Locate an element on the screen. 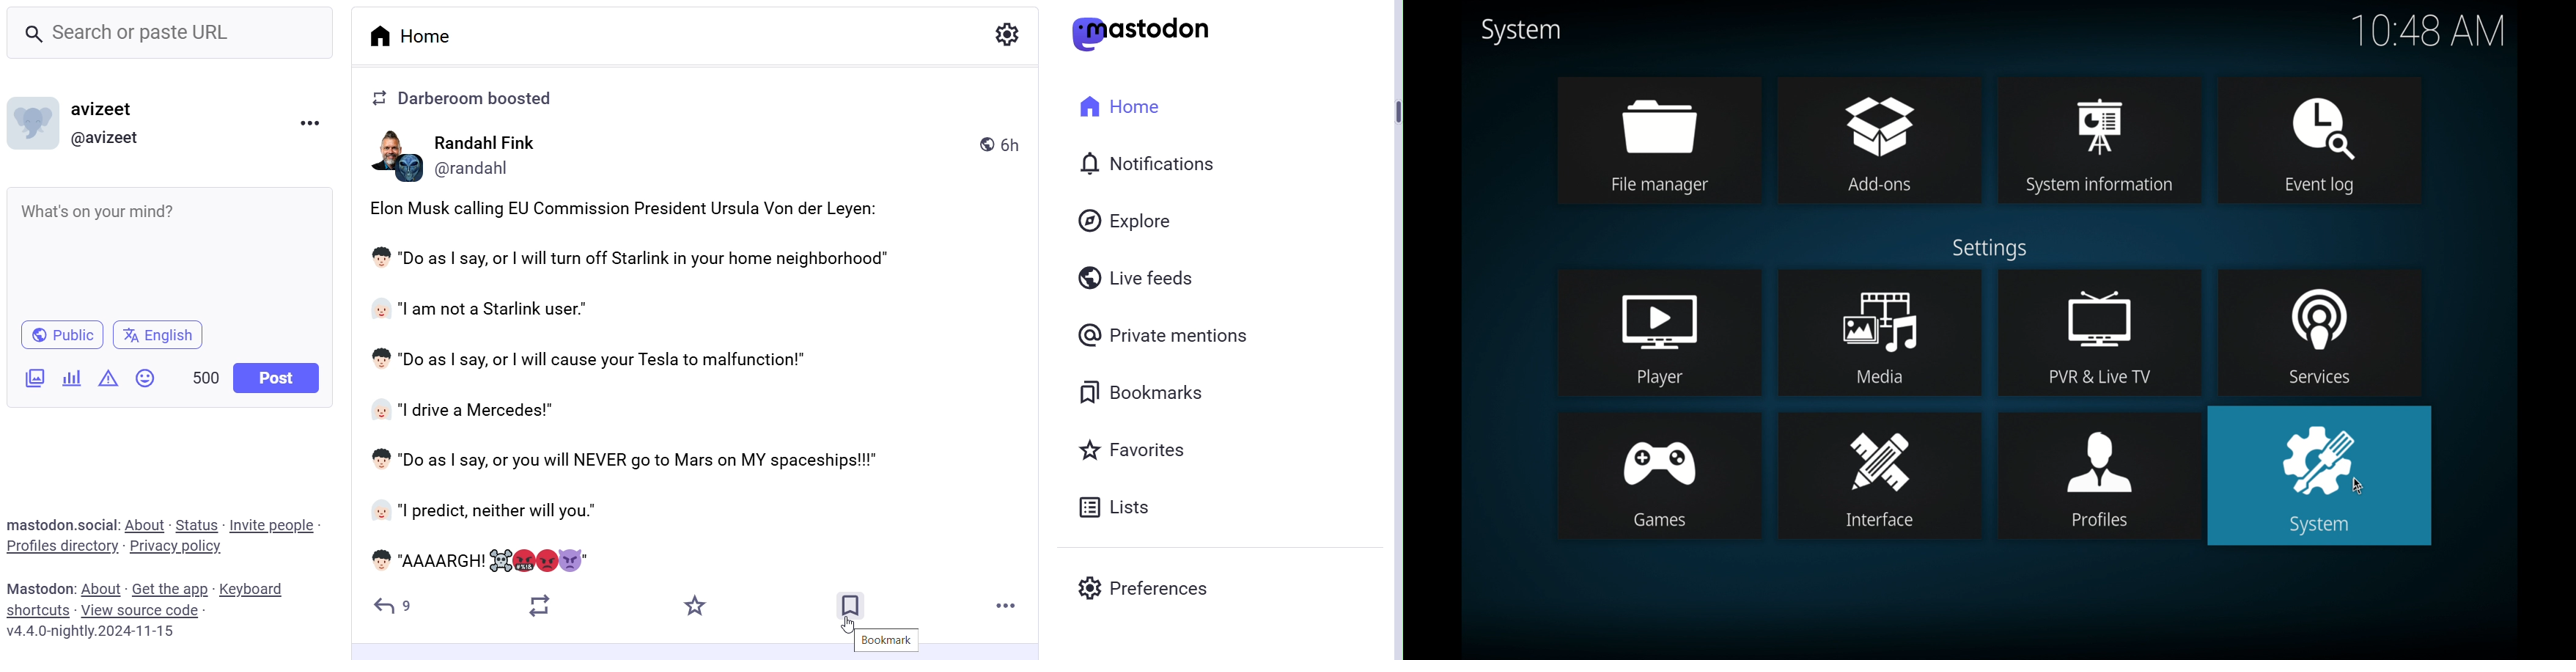  Emojis is located at coordinates (147, 377).